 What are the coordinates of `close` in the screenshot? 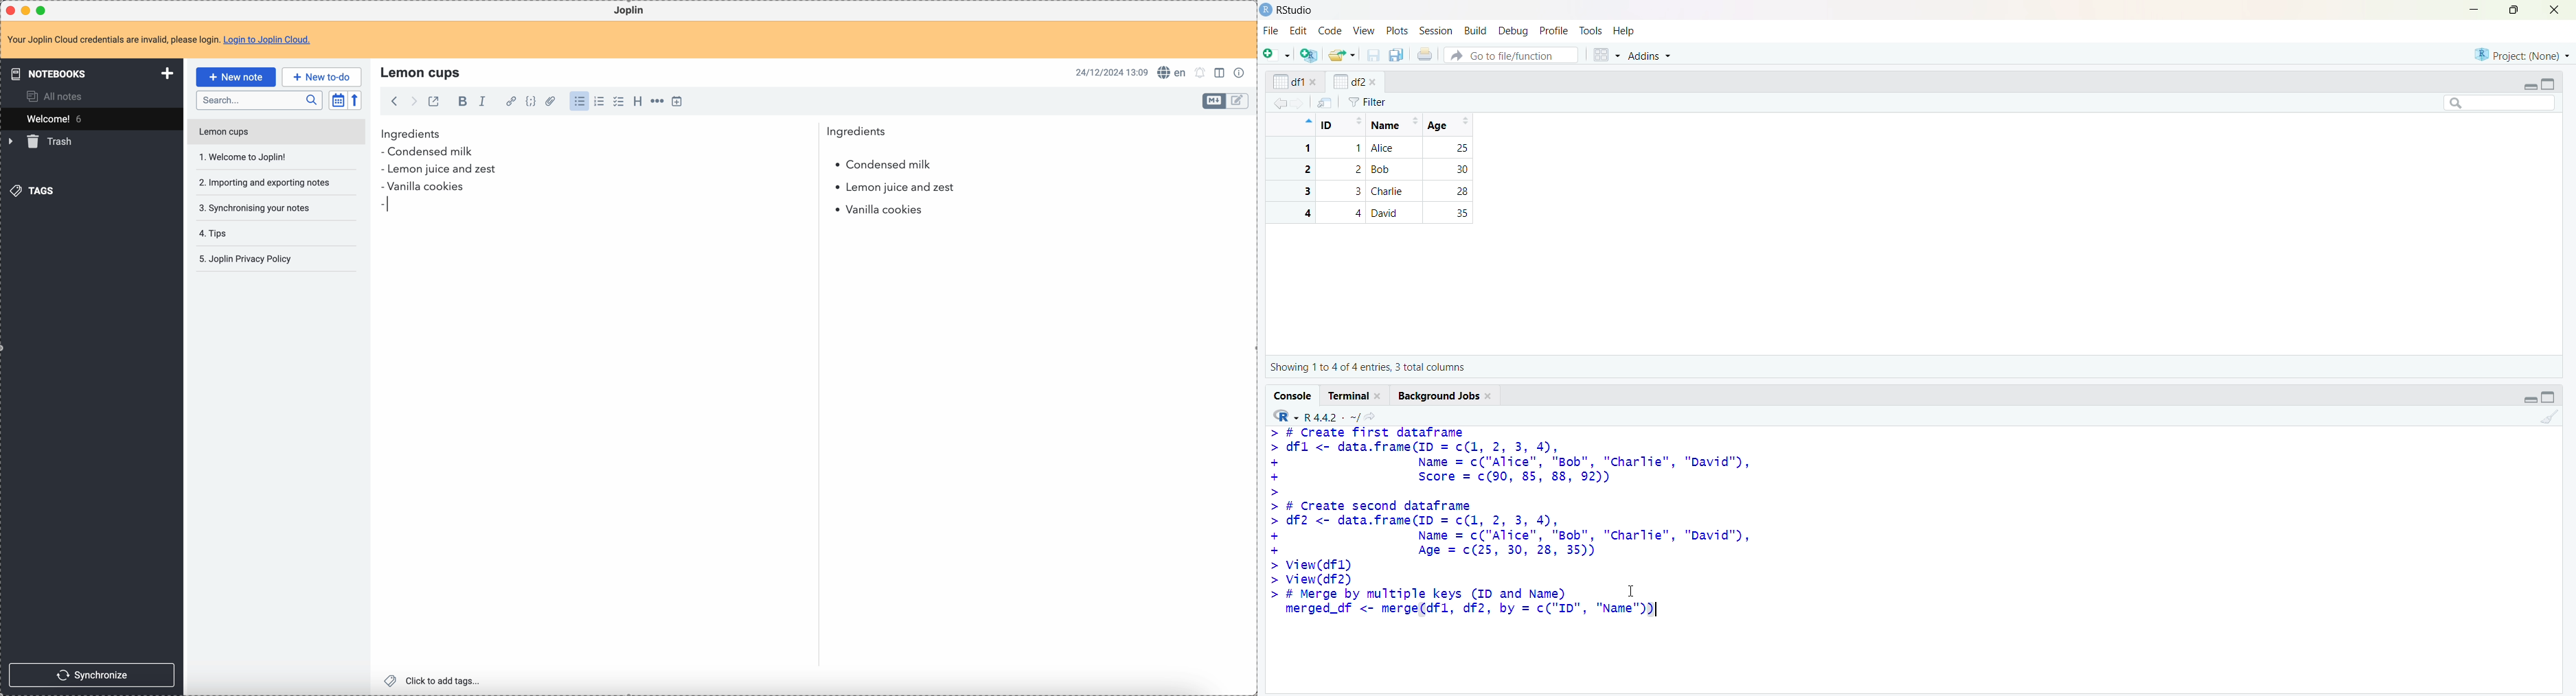 It's located at (12, 11).